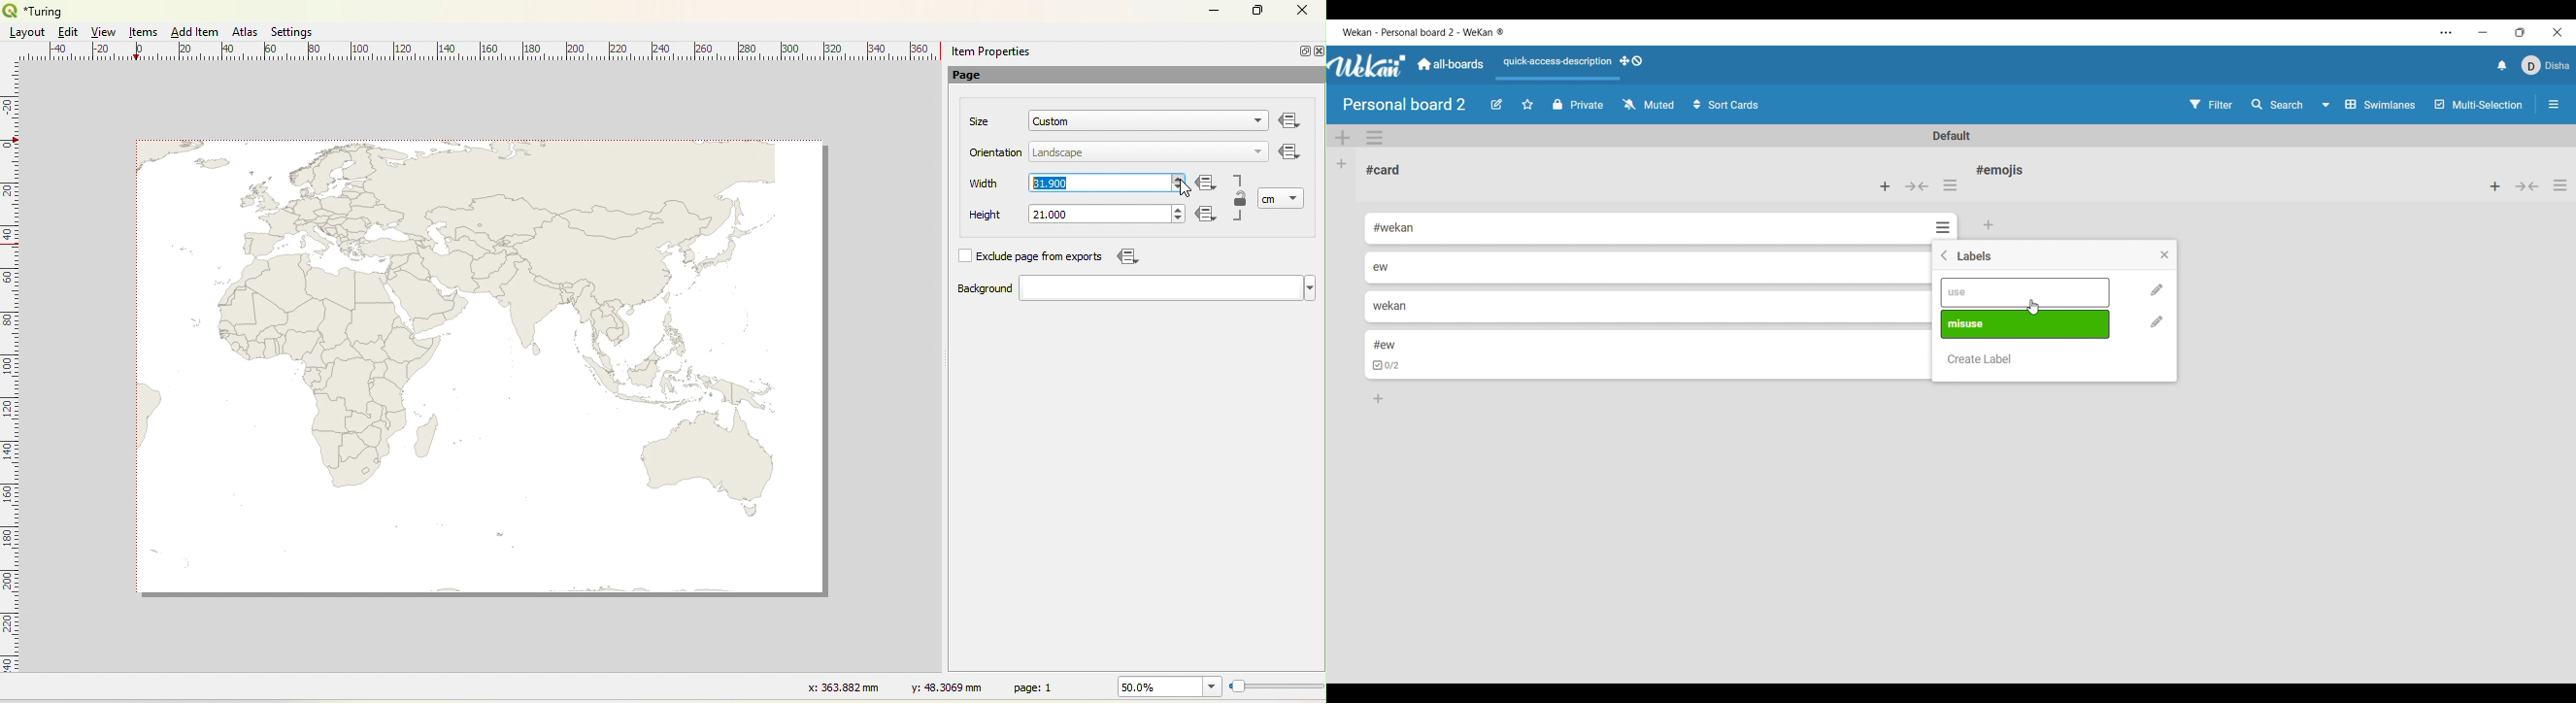 Image resolution: width=2576 pixels, height=728 pixels. Describe the element at coordinates (1555, 62) in the screenshot. I see `Quick access description` at that location.